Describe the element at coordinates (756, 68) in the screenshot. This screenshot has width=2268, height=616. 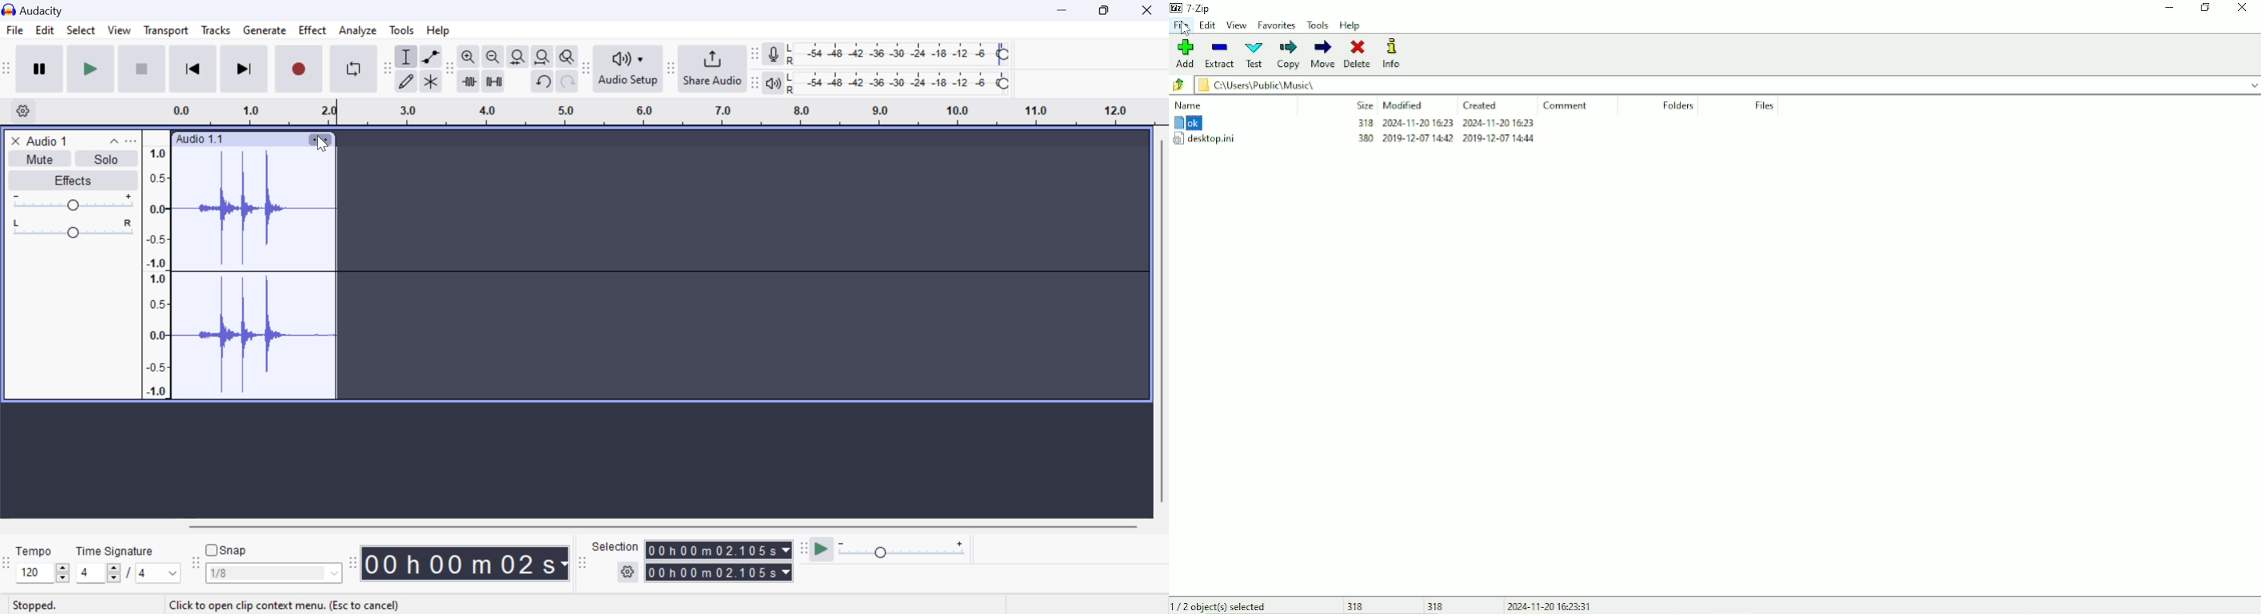
I see `Change position of respective level` at that location.